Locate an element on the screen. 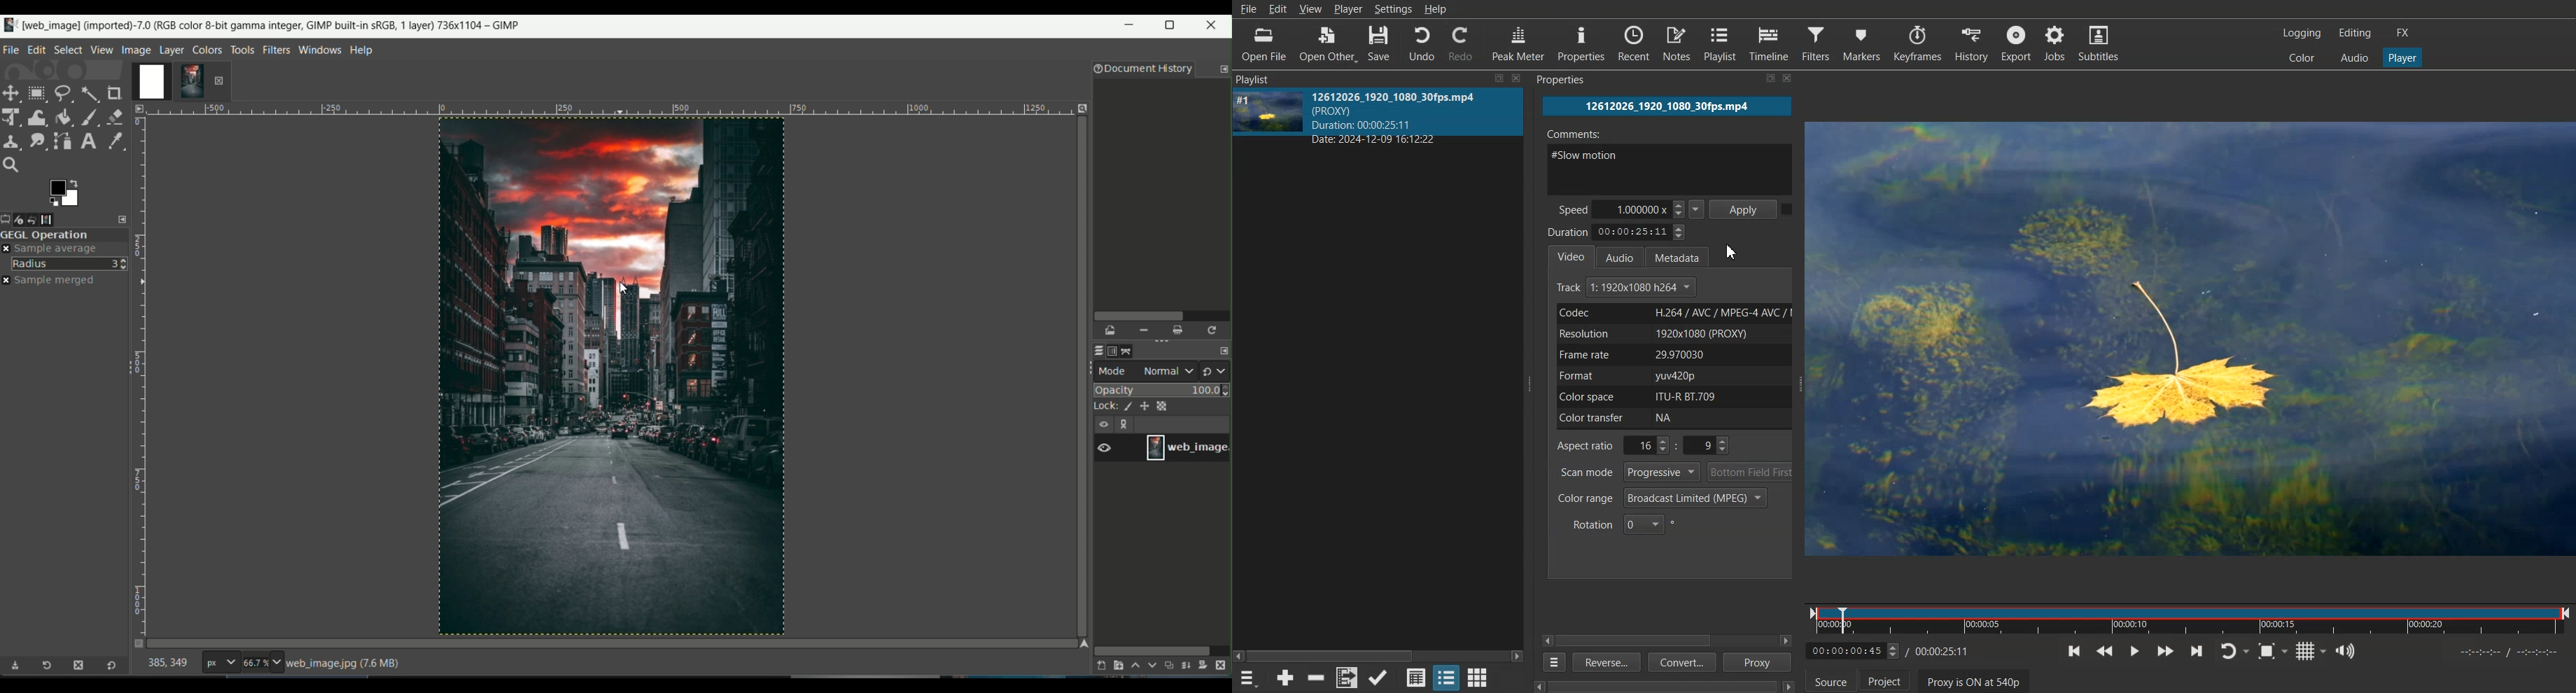  Play is located at coordinates (2134, 650).